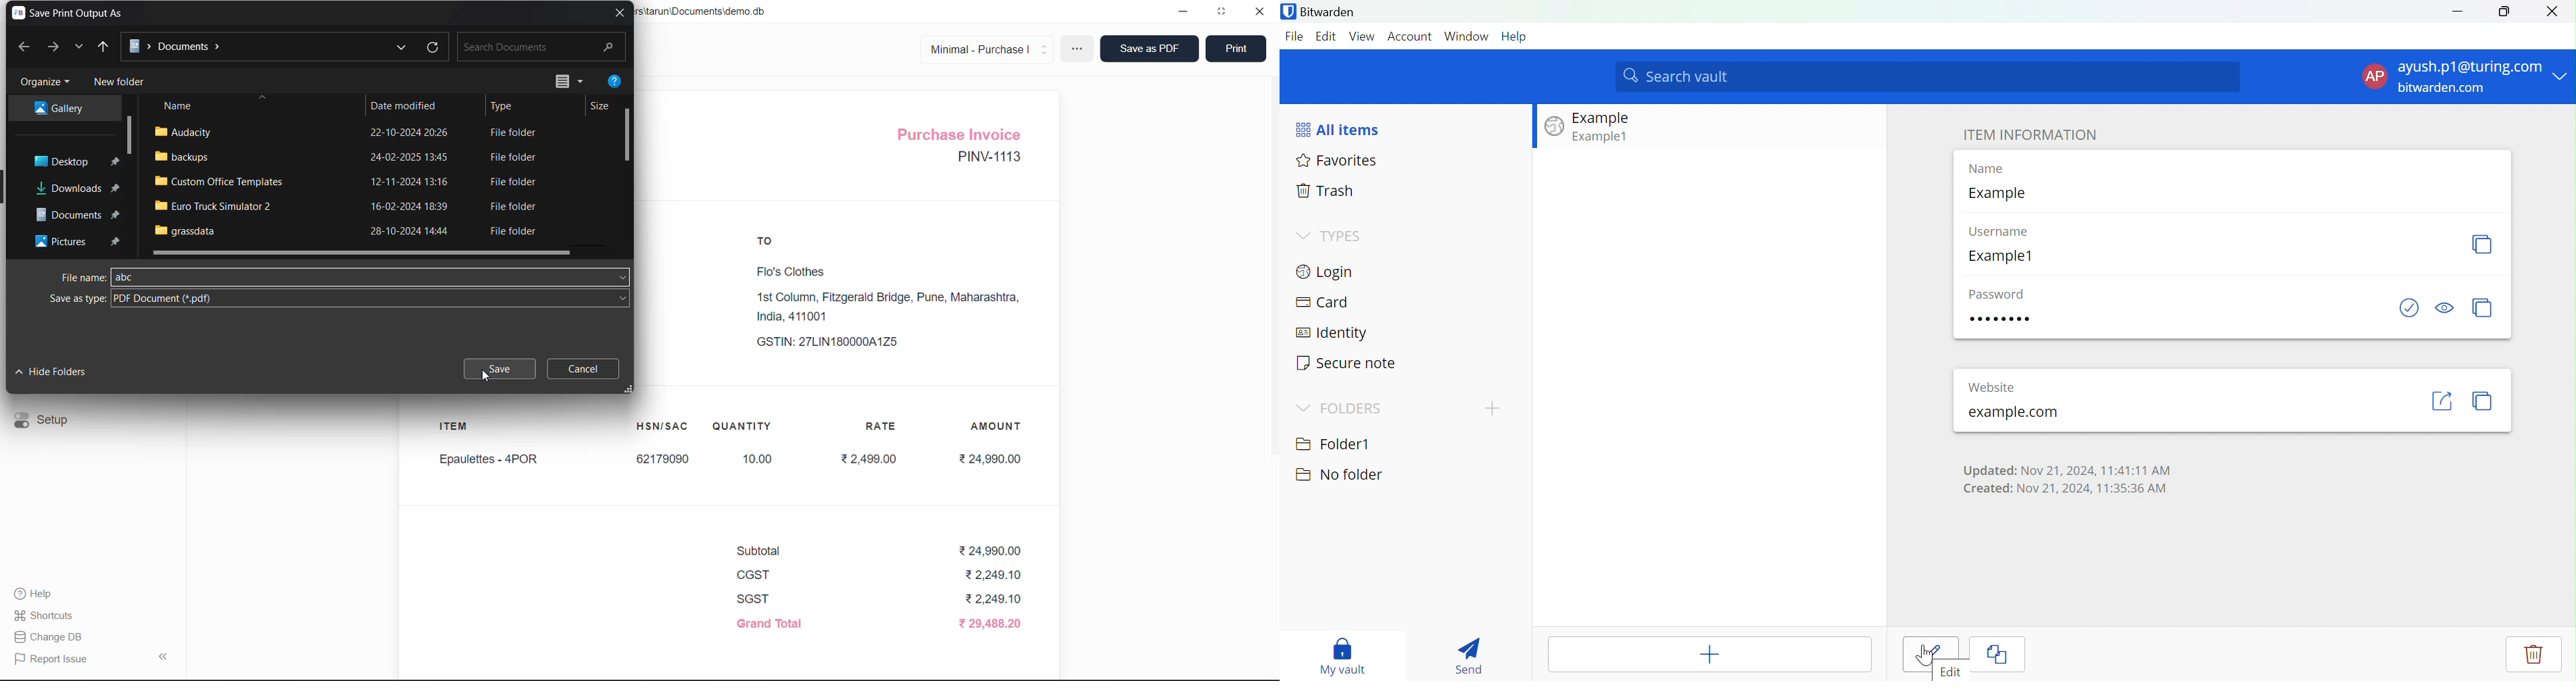 The width and height of the screenshot is (2576, 700). I want to click on Subtotal ₹24,990.00, so click(877, 552).